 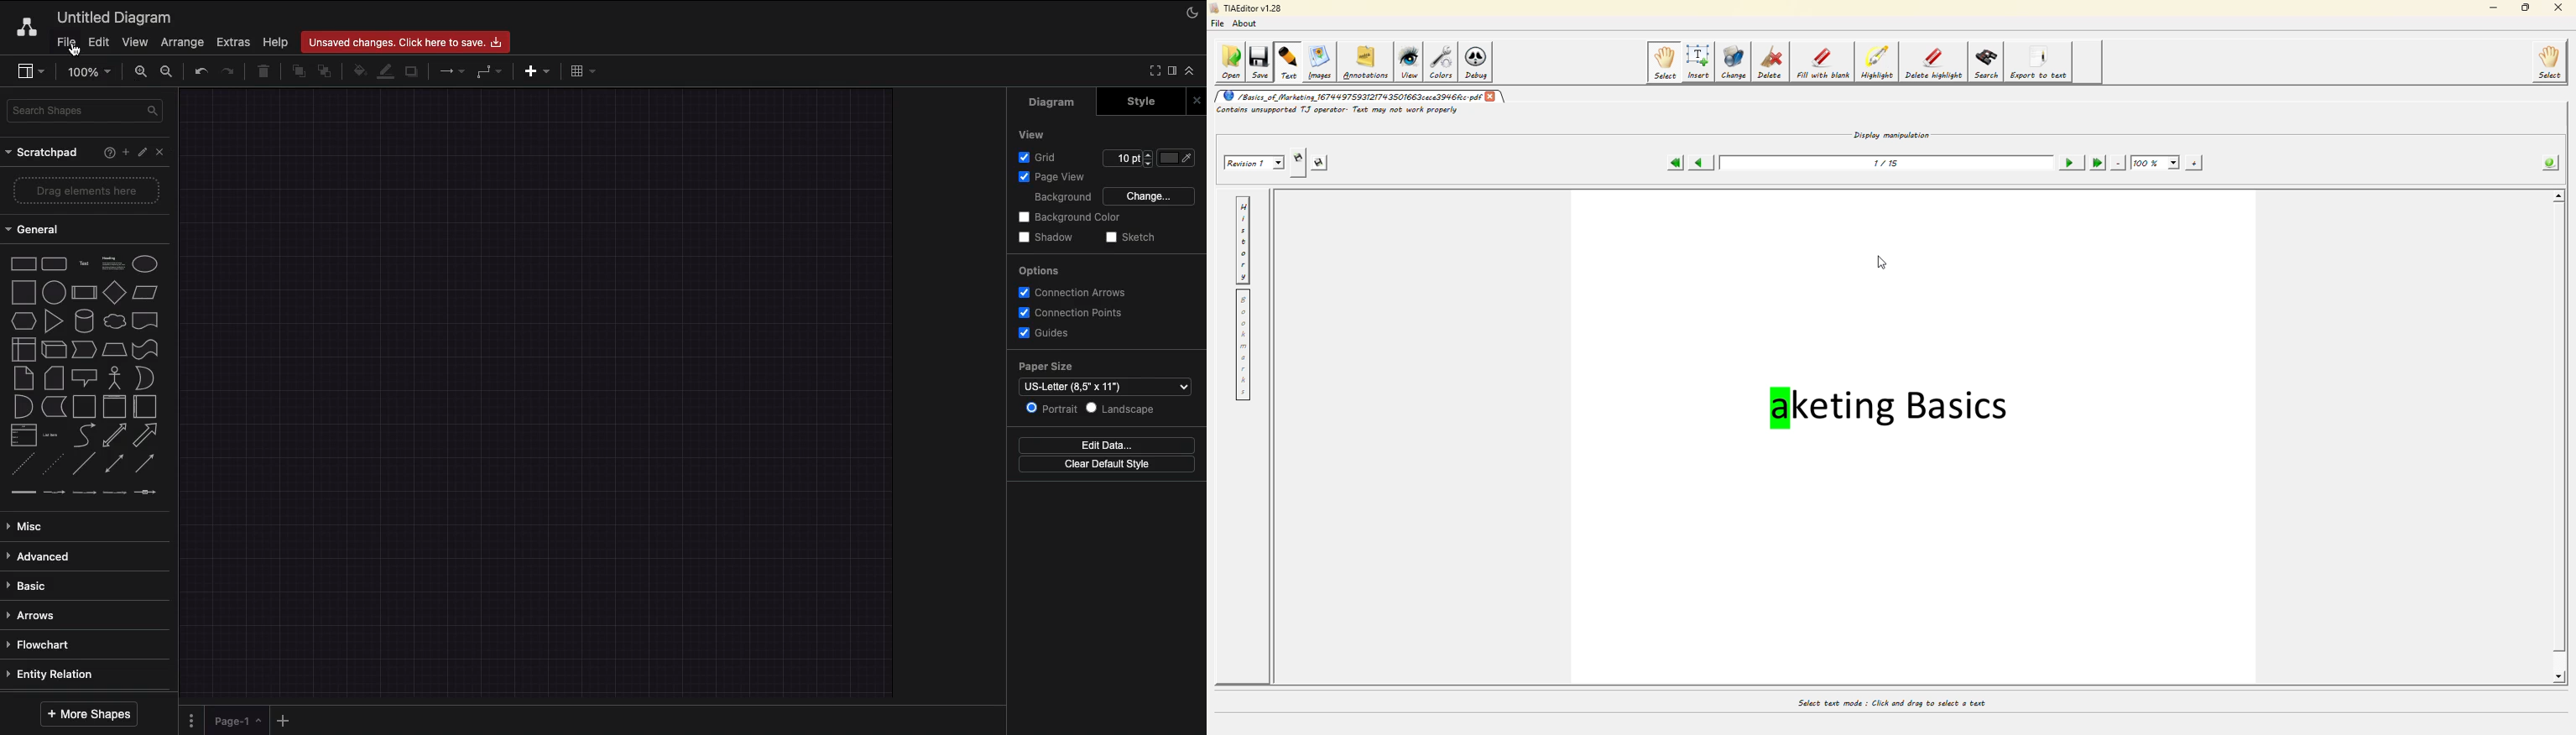 I want to click on connector 5, so click(x=147, y=492).